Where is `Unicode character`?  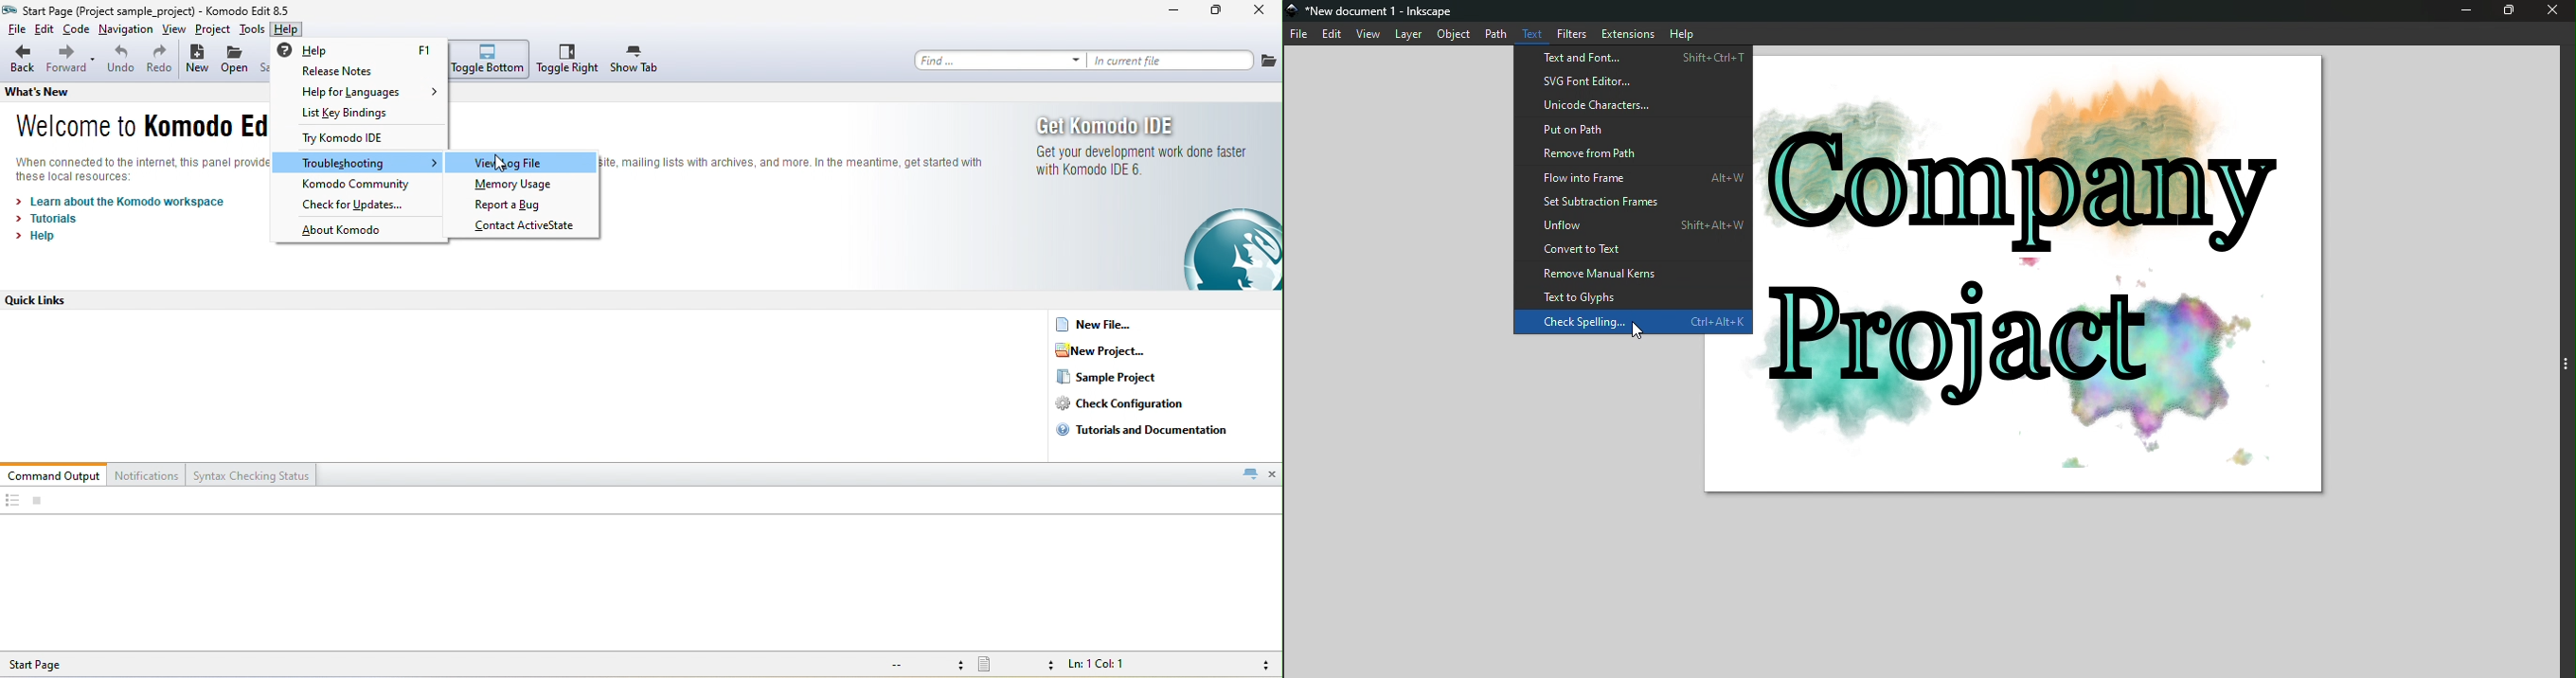
Unicode character is located at coordinates (1635, 107).